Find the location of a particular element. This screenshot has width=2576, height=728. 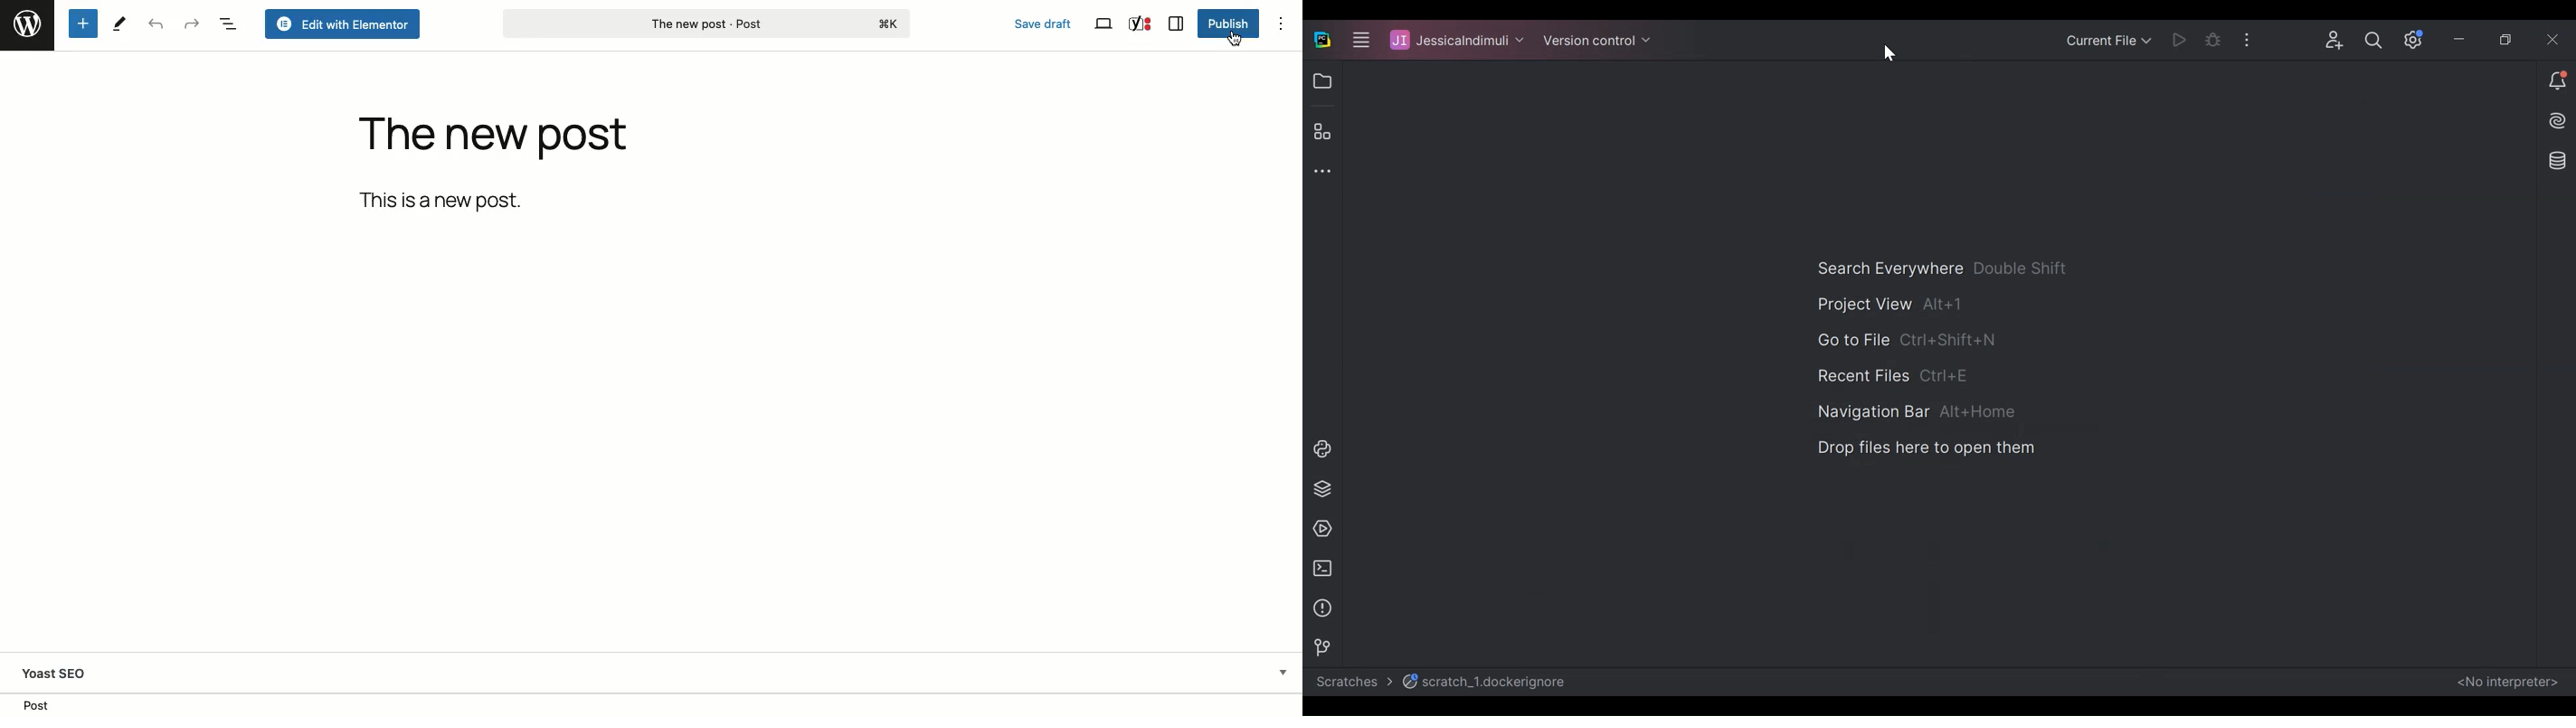

Save draft is located at coordinates (1043, 22).